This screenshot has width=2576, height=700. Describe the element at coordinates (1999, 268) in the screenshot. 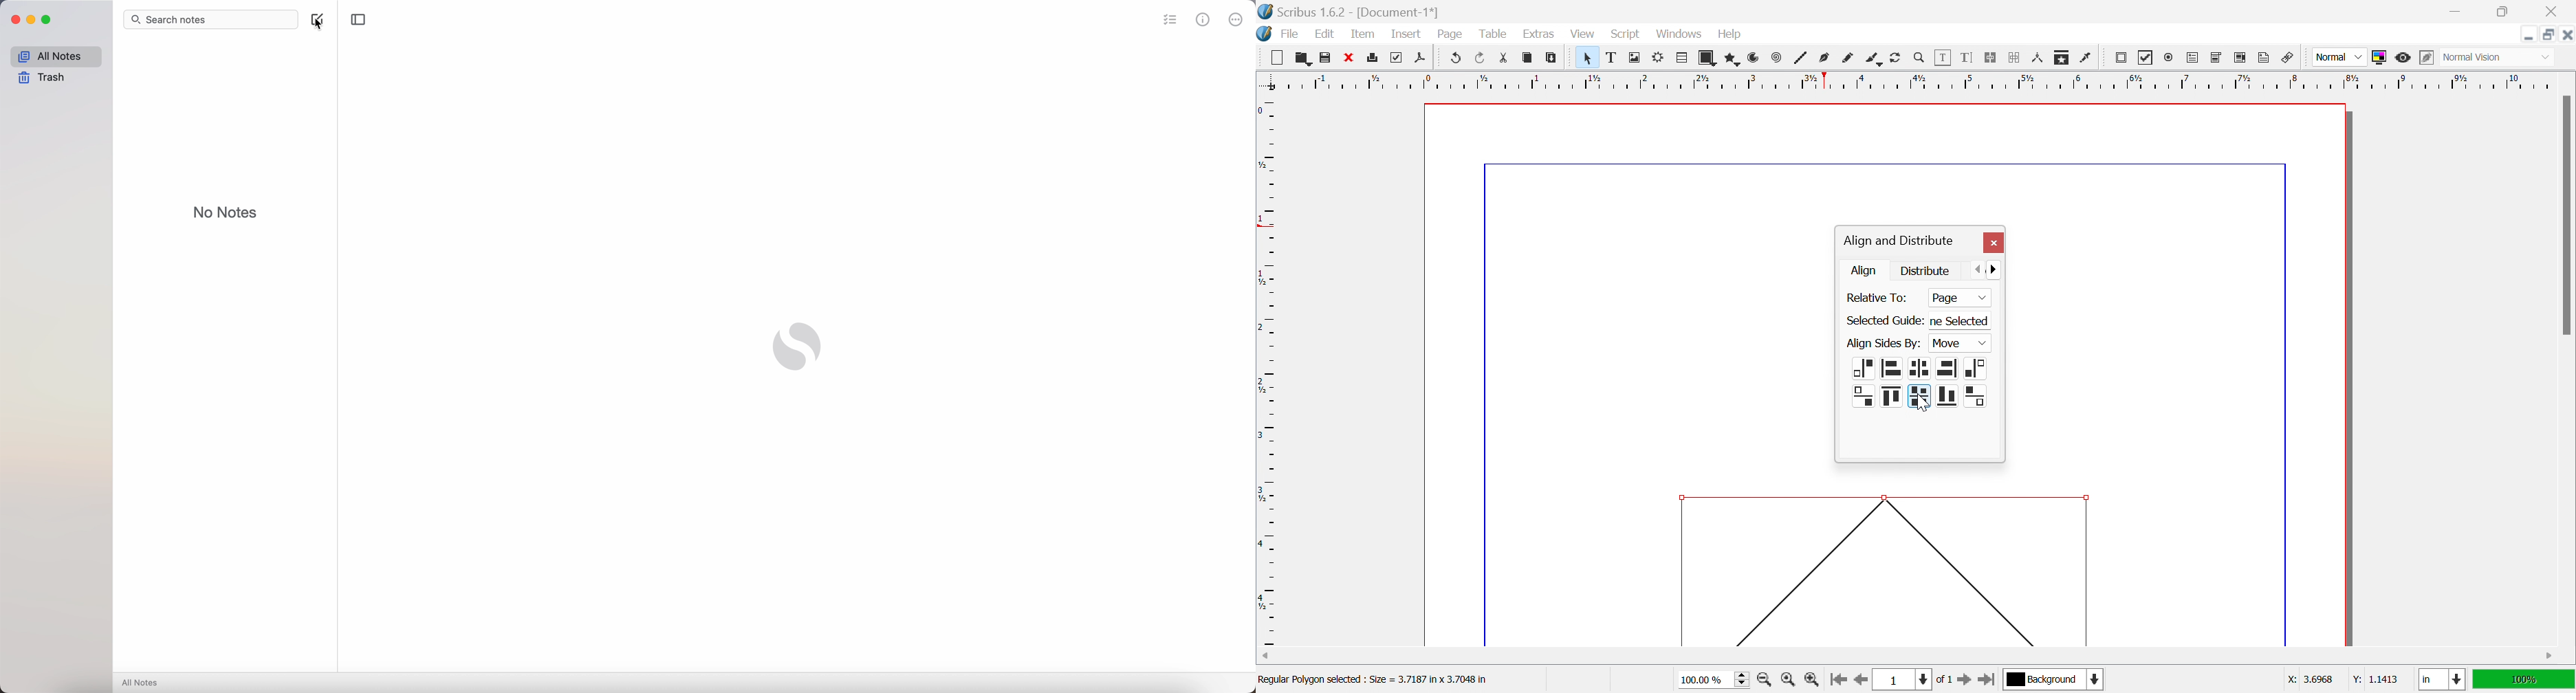

I see `Next` at that location.